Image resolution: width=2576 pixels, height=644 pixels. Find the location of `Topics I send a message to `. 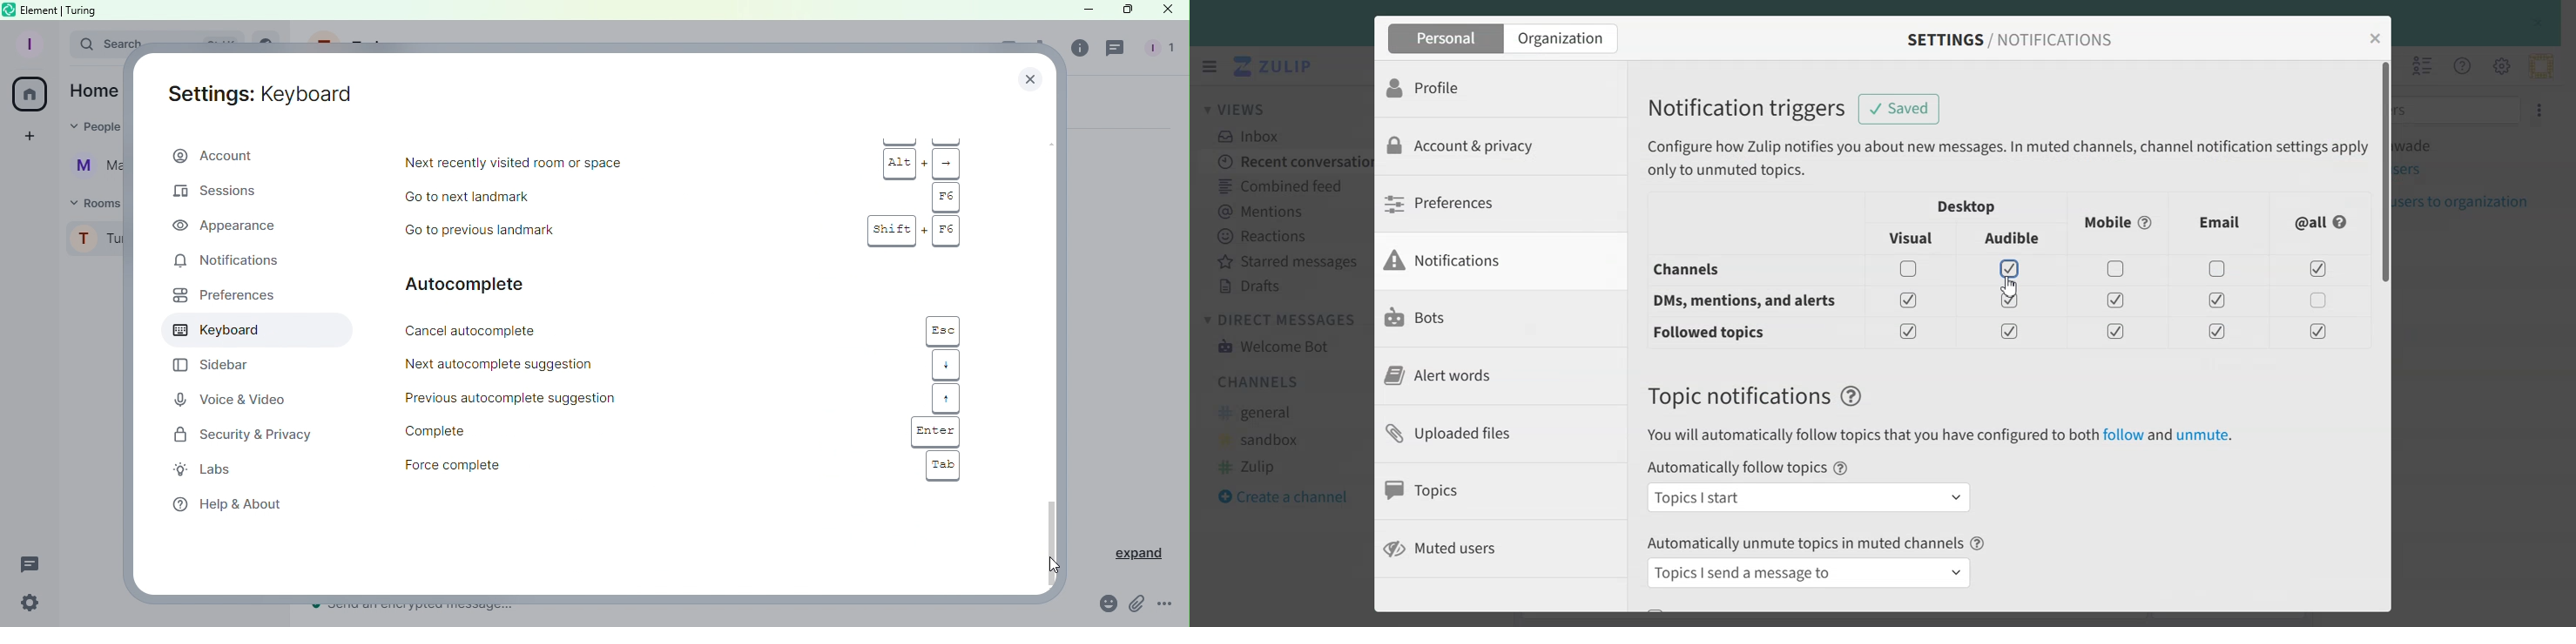

Topics I send a message to  is located at coordinates (1812, 573).